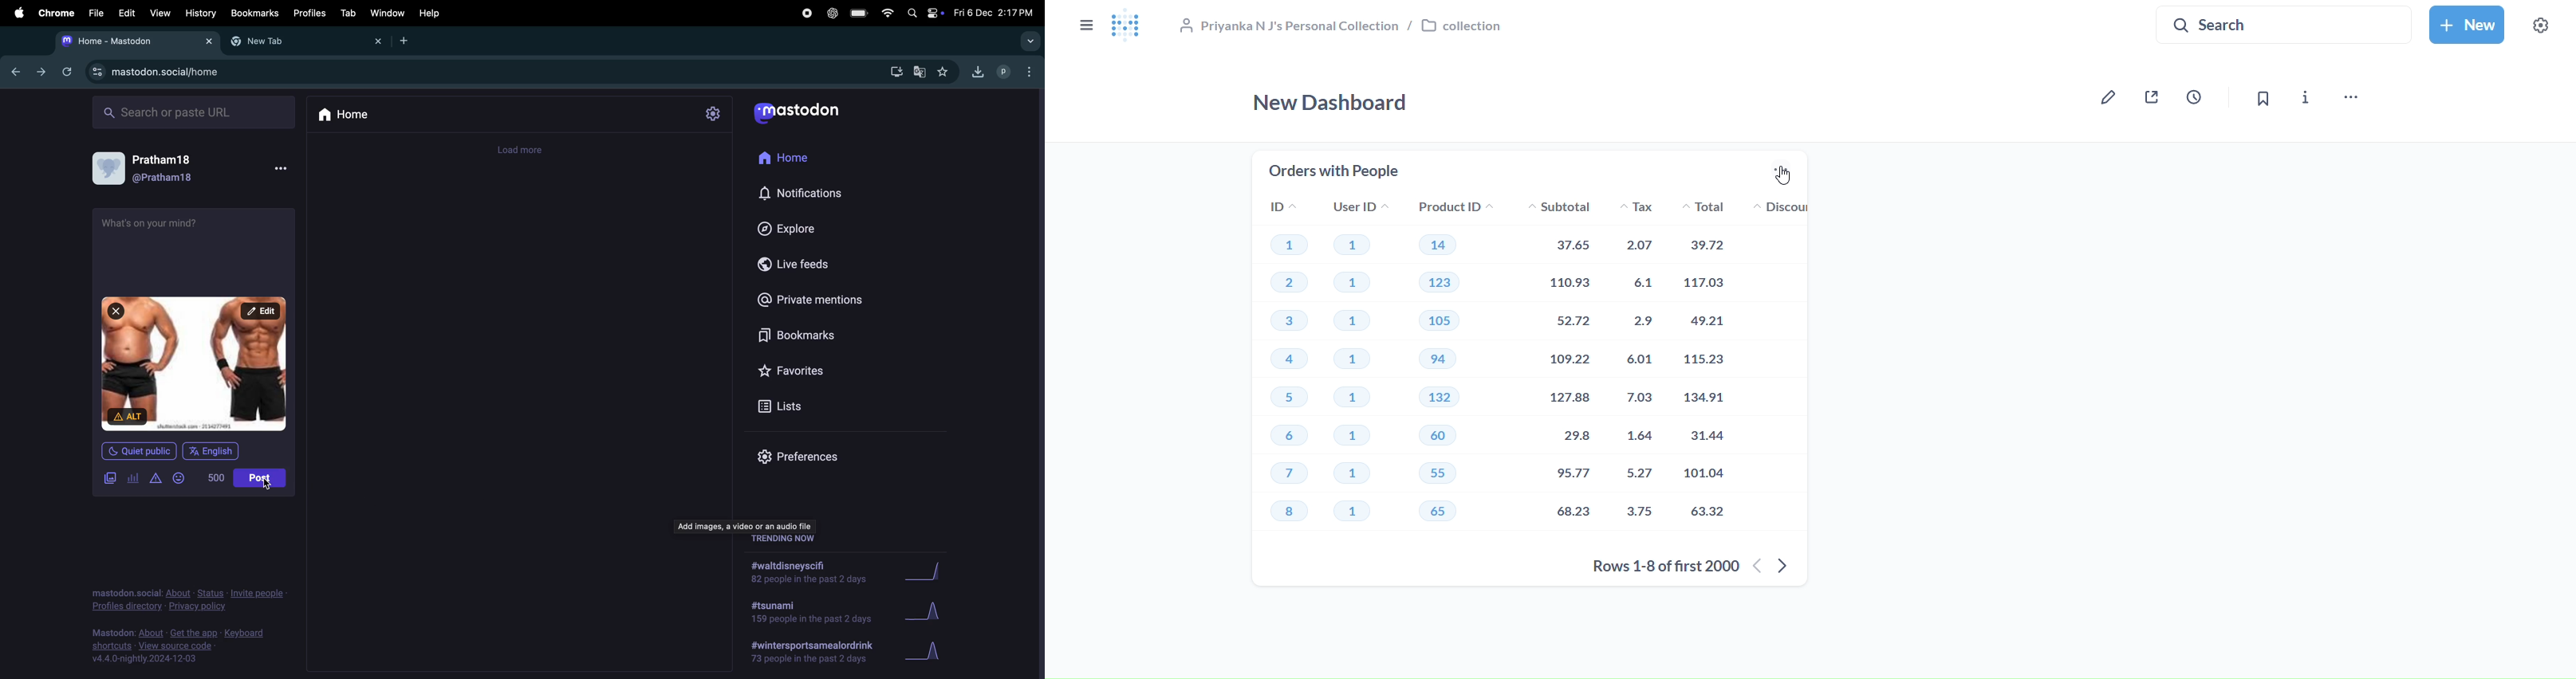 Image resolution: width=2576 pixels, height=700 pixels. Describe the element at coordinates (1359, 371) in the screenshot. I see `user id's` at that location.